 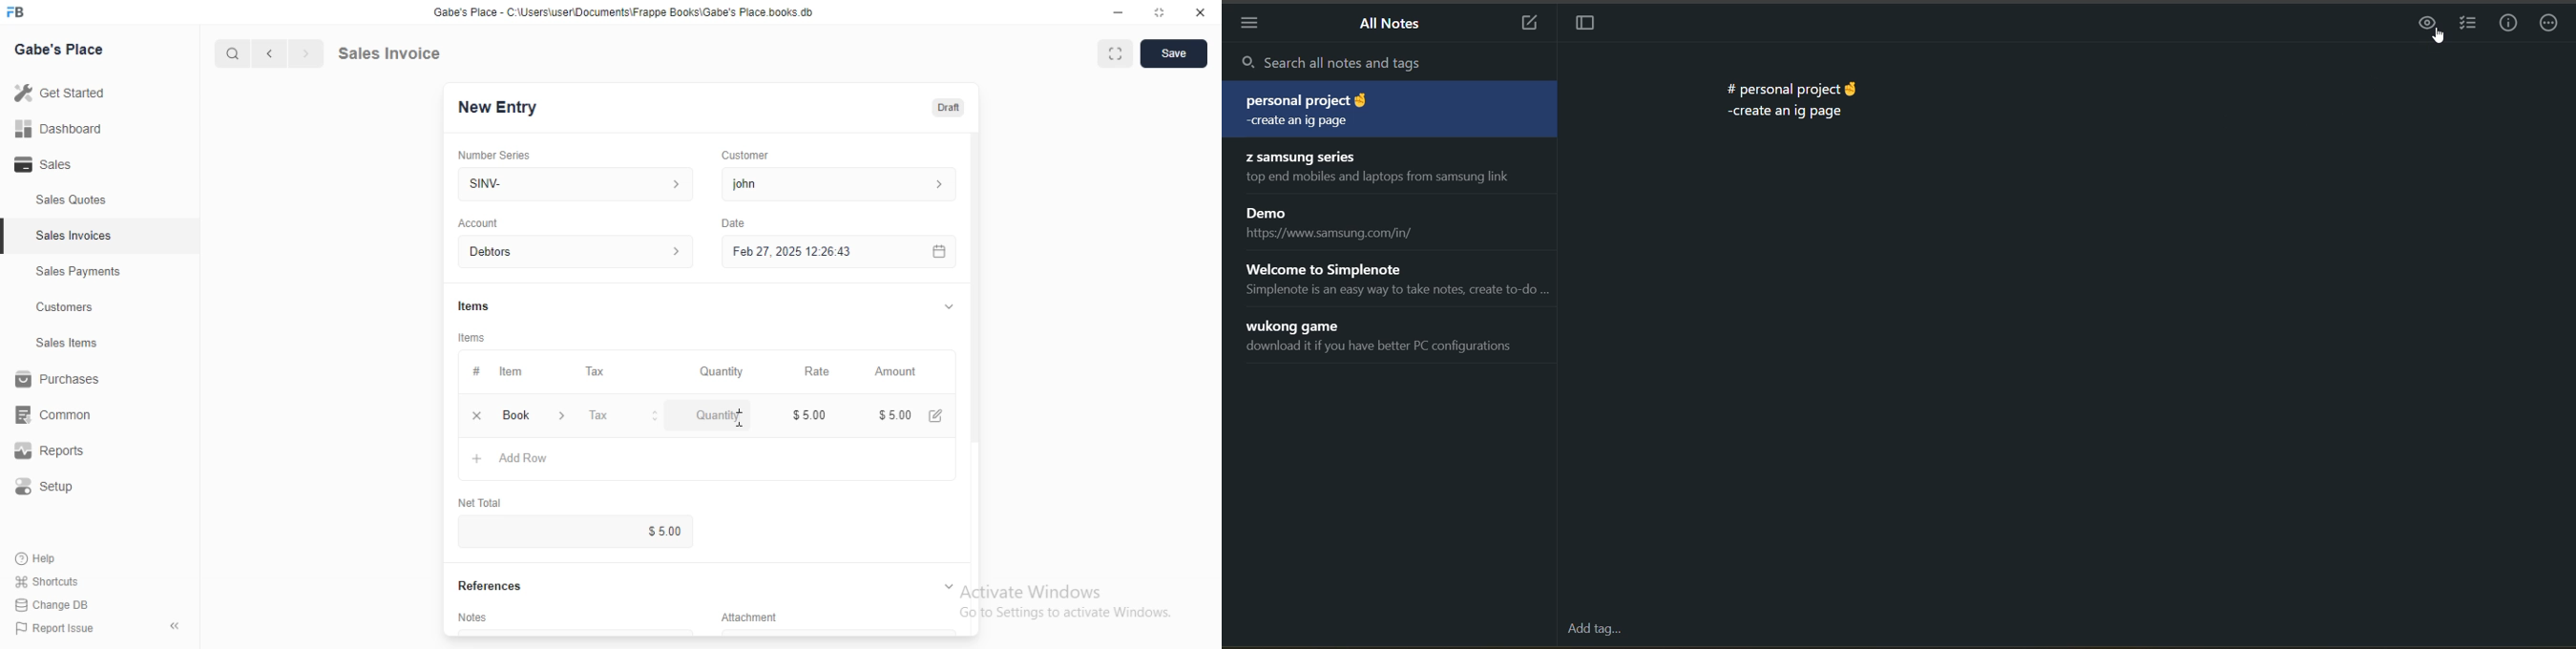 What do you see at coordinates (1200, 13) in the screenshot?
I see `Close` at bounding box center [1200, 13].